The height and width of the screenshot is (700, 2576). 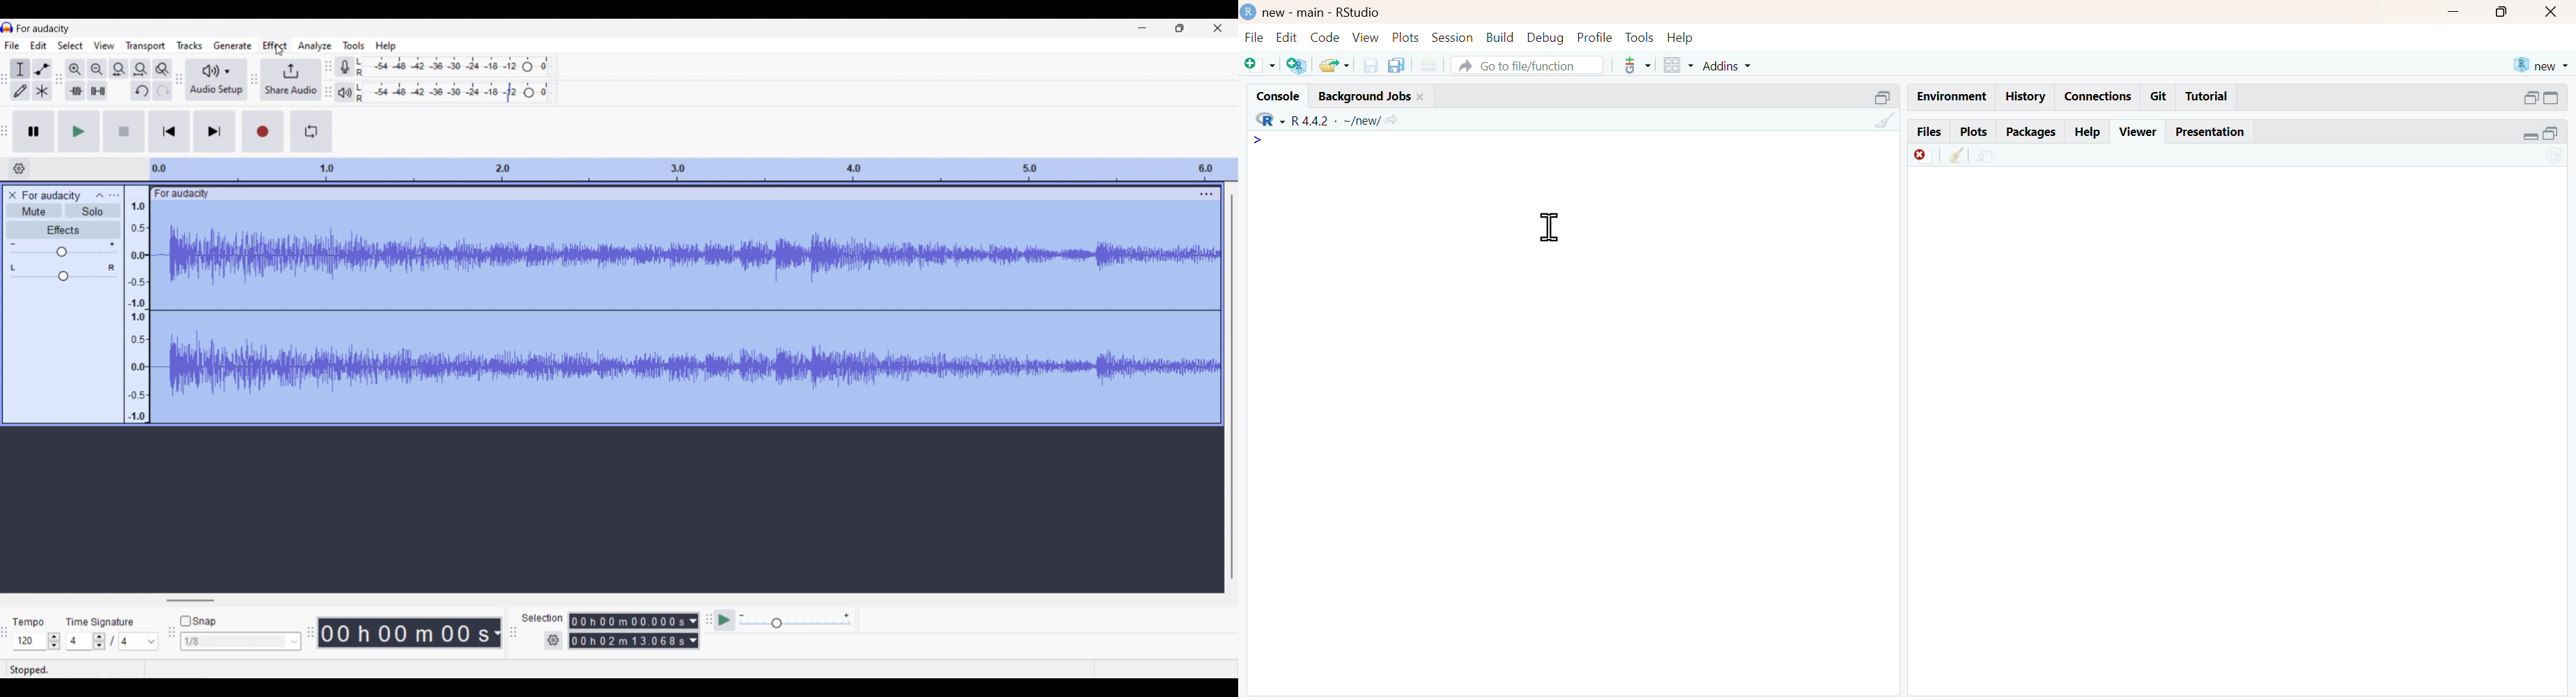 What do you see at coordinates (1882, 98) in the screenshot?
I see `open in separate window` at bounding box center [1882, 98].